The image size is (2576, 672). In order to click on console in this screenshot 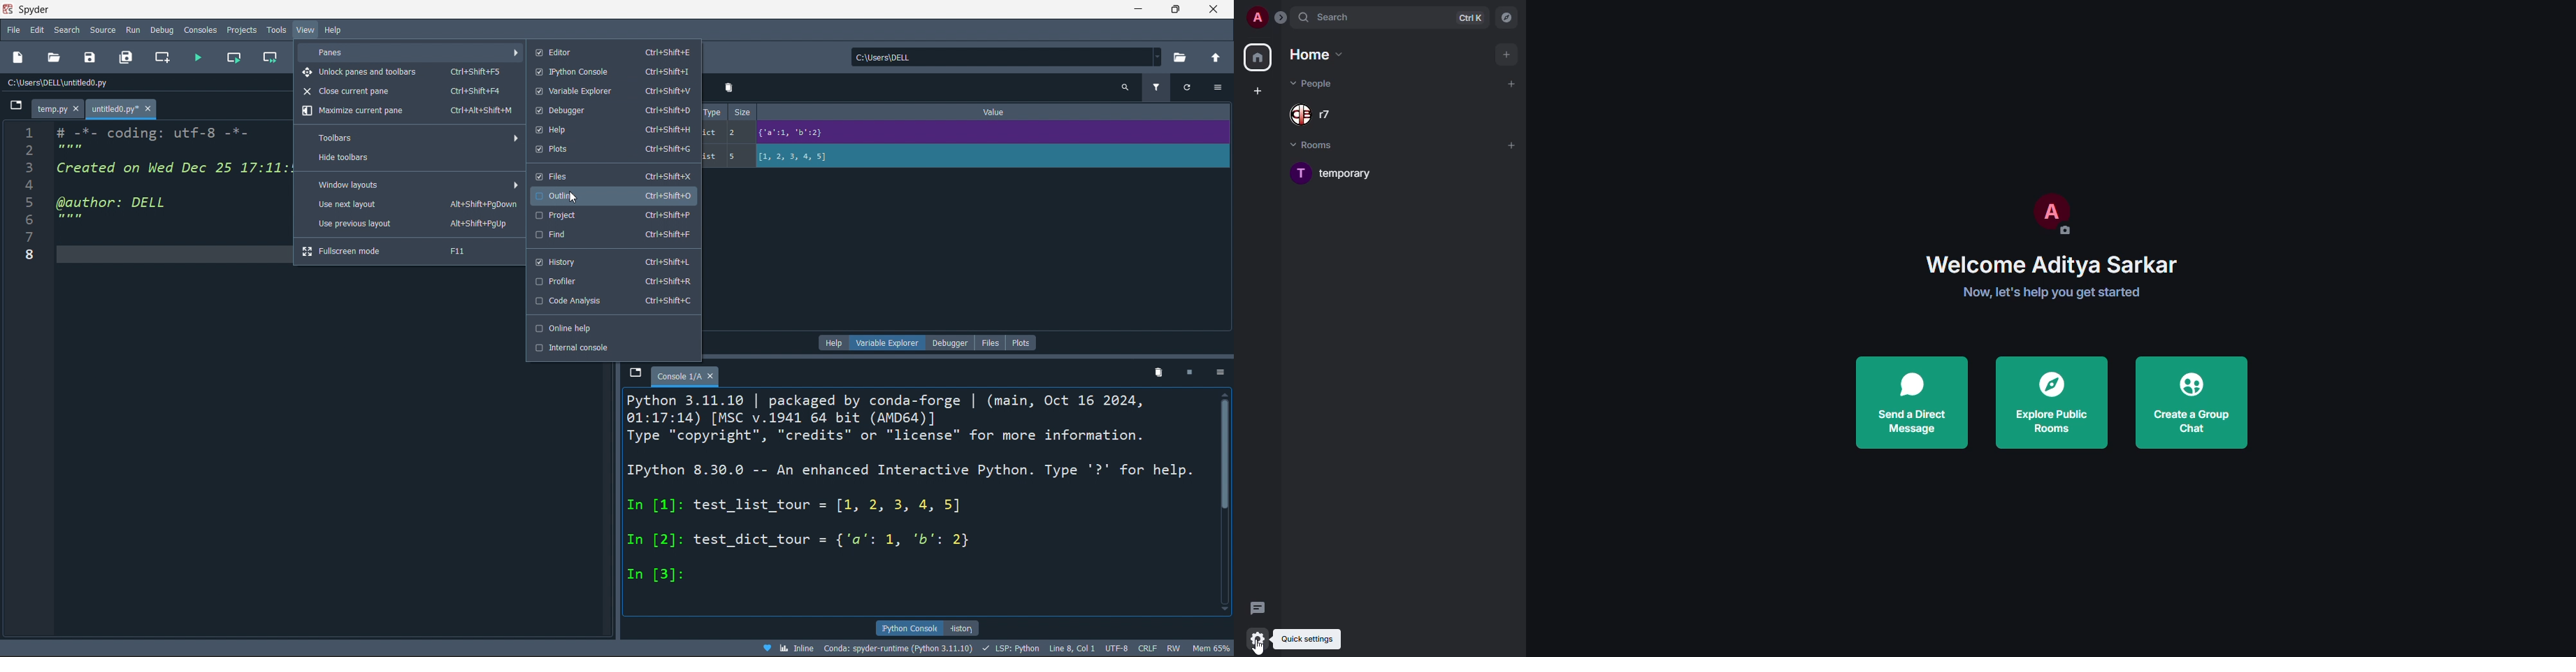, I will do `click(201, 30)`.